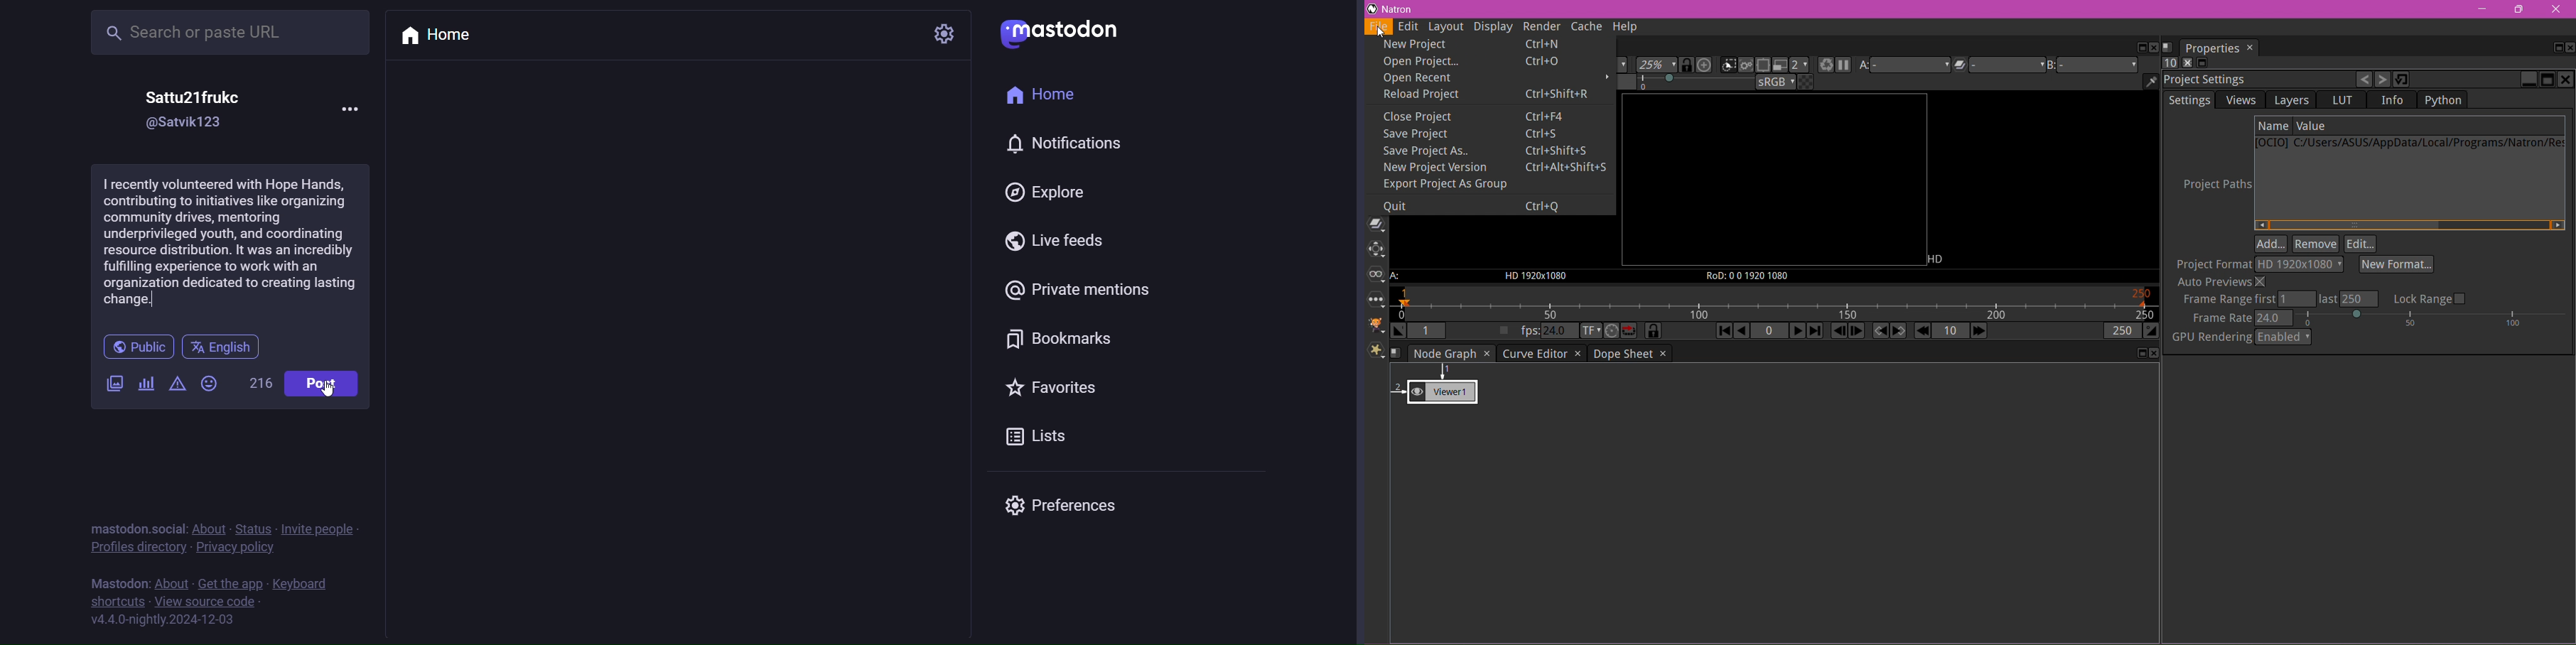 Image resolution: width=2576 pixels, height=672 pixels. I want to click on status, so click(249, 527).